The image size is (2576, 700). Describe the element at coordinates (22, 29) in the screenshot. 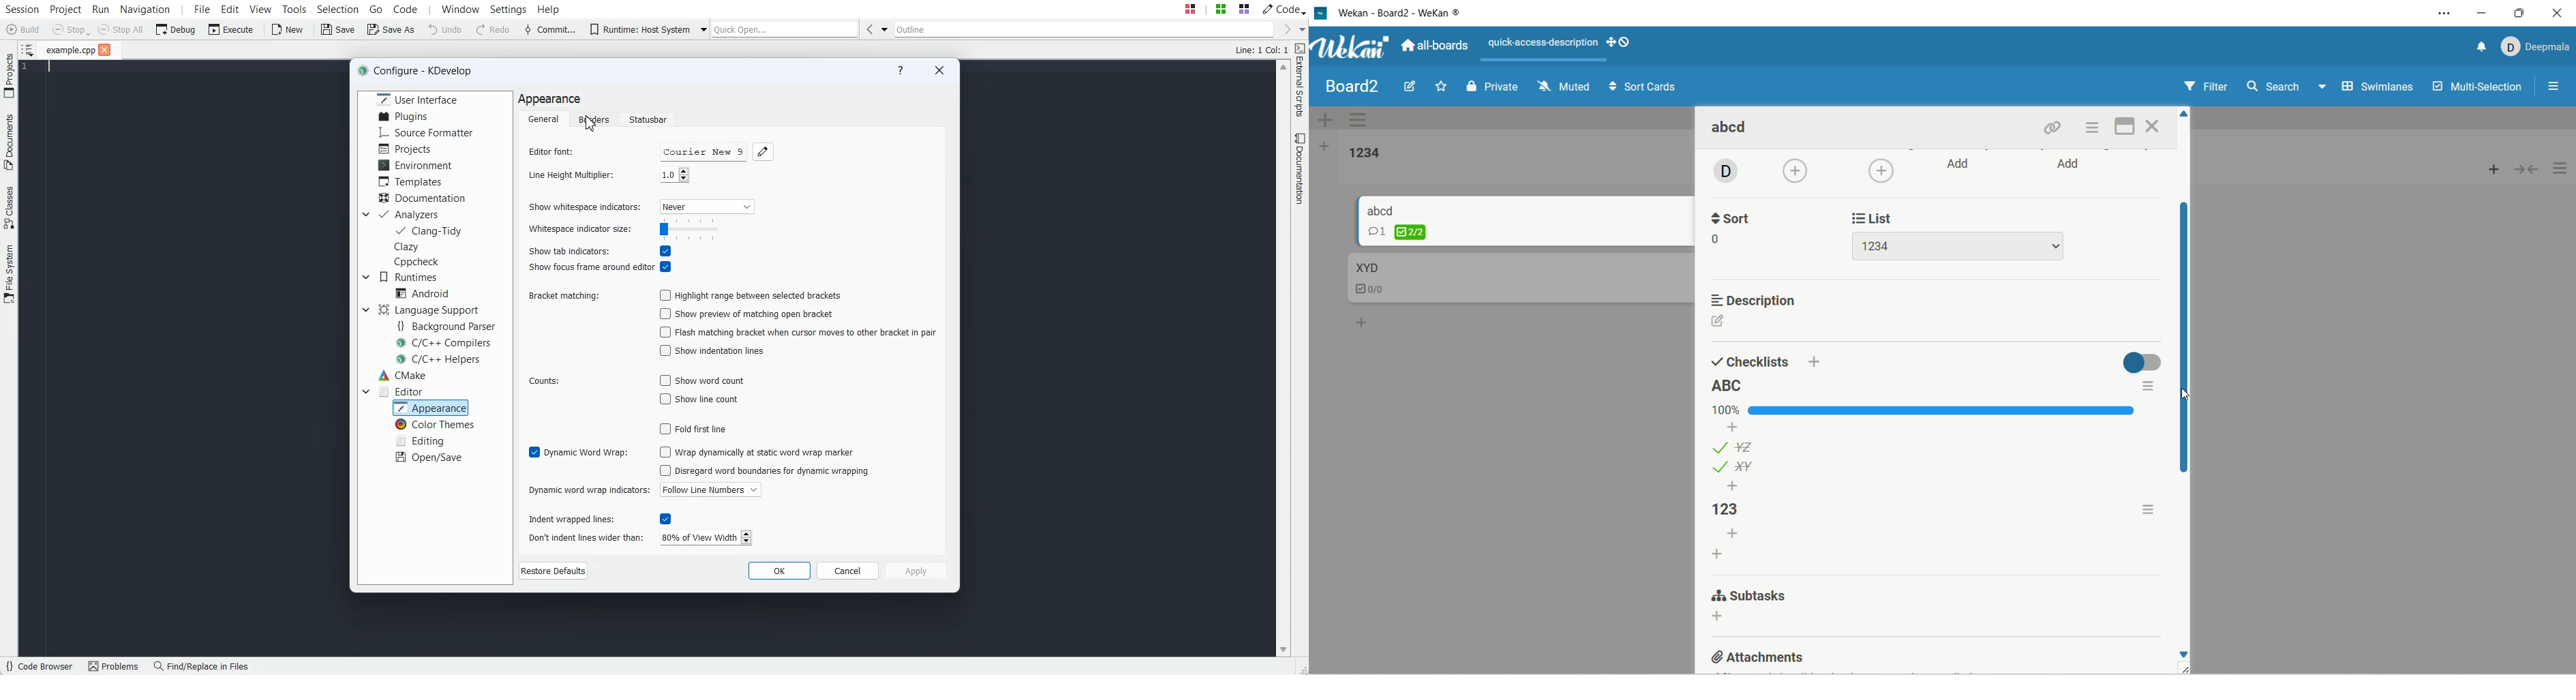

I see `Build` at that location.